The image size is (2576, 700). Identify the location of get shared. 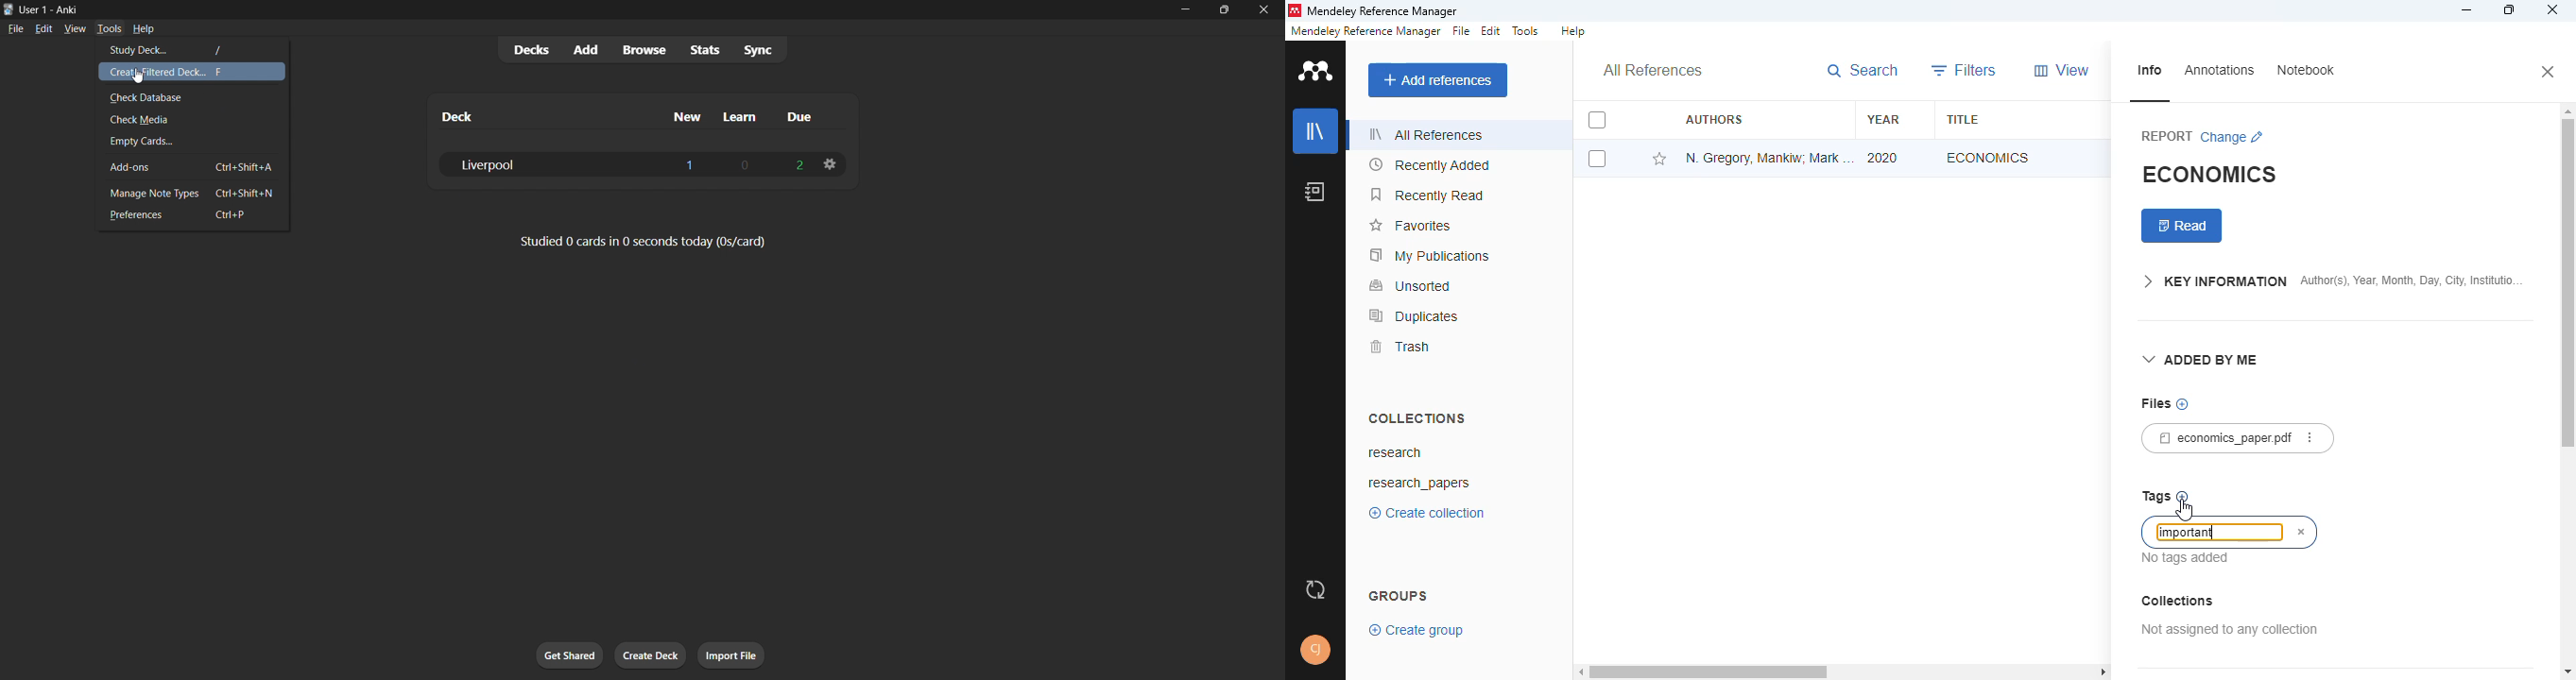
(571, 655).